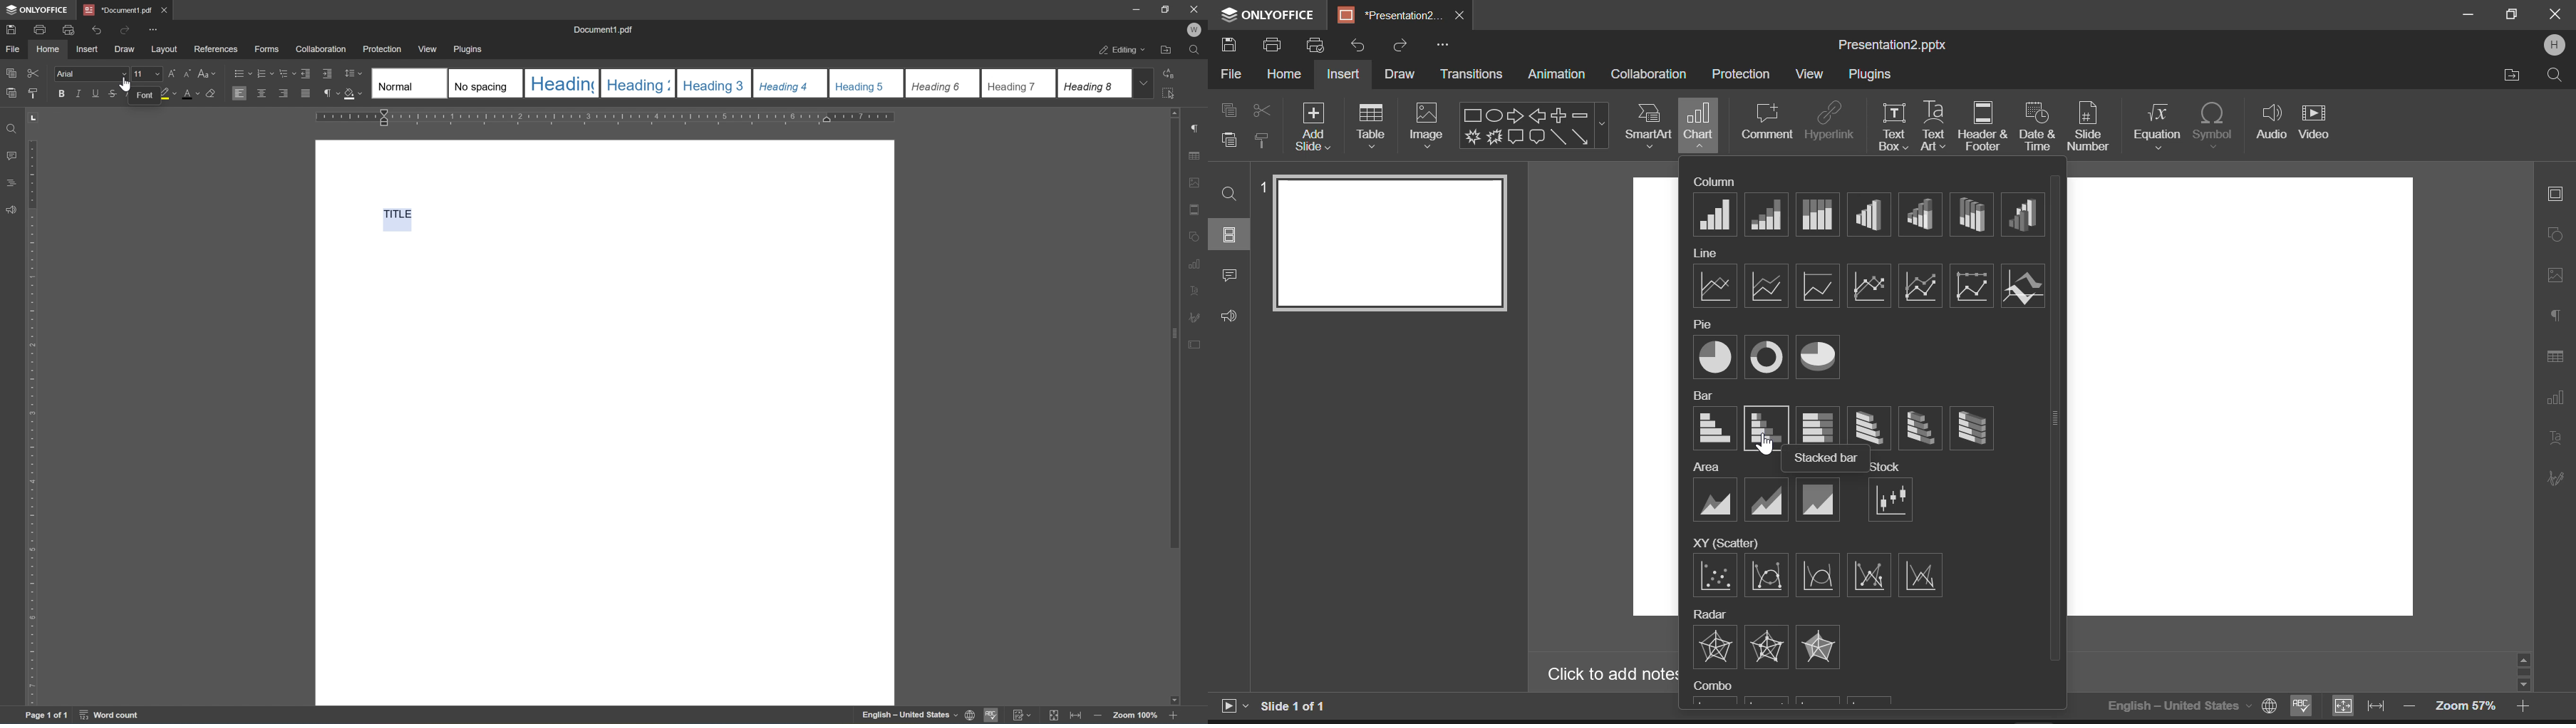 The width and height of the screenshot is (2576, 728). What do you see at coordinates (1819, 647) in the screenshot?
I see `Filled Radar` at bounding box center [1819, 647].